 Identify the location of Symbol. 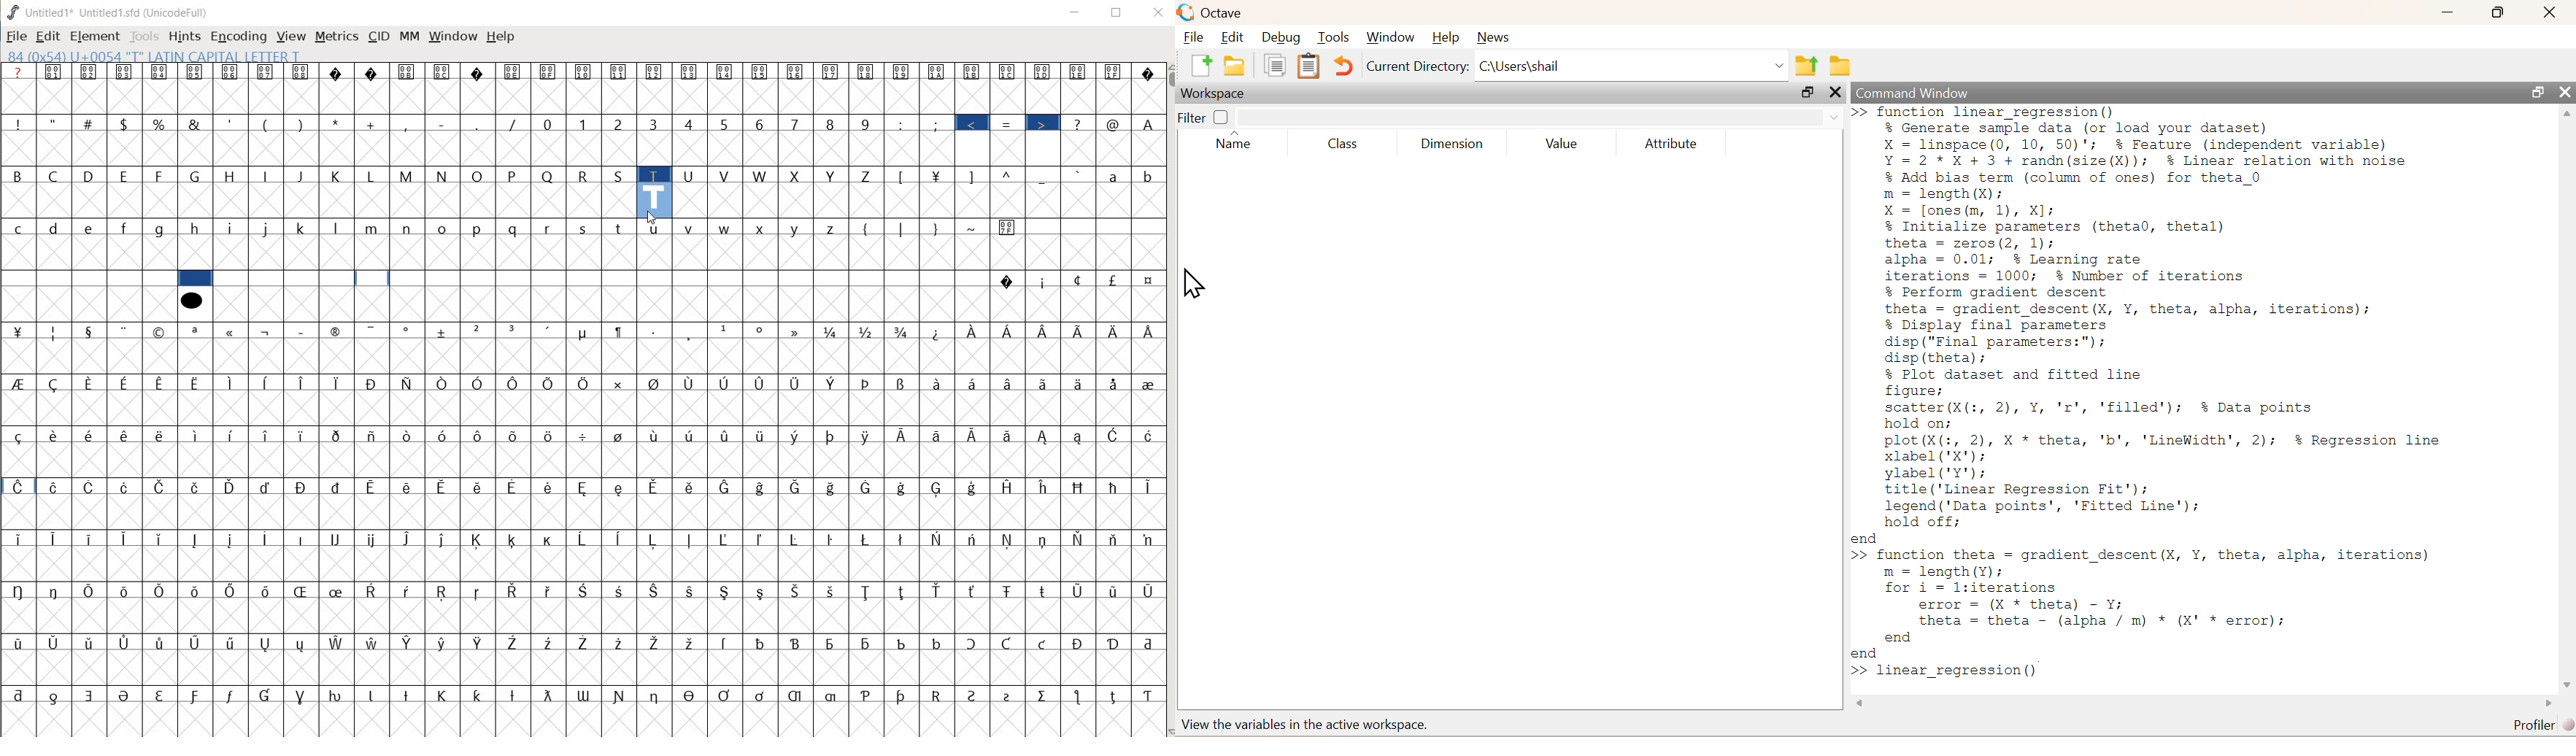
(90, 590).